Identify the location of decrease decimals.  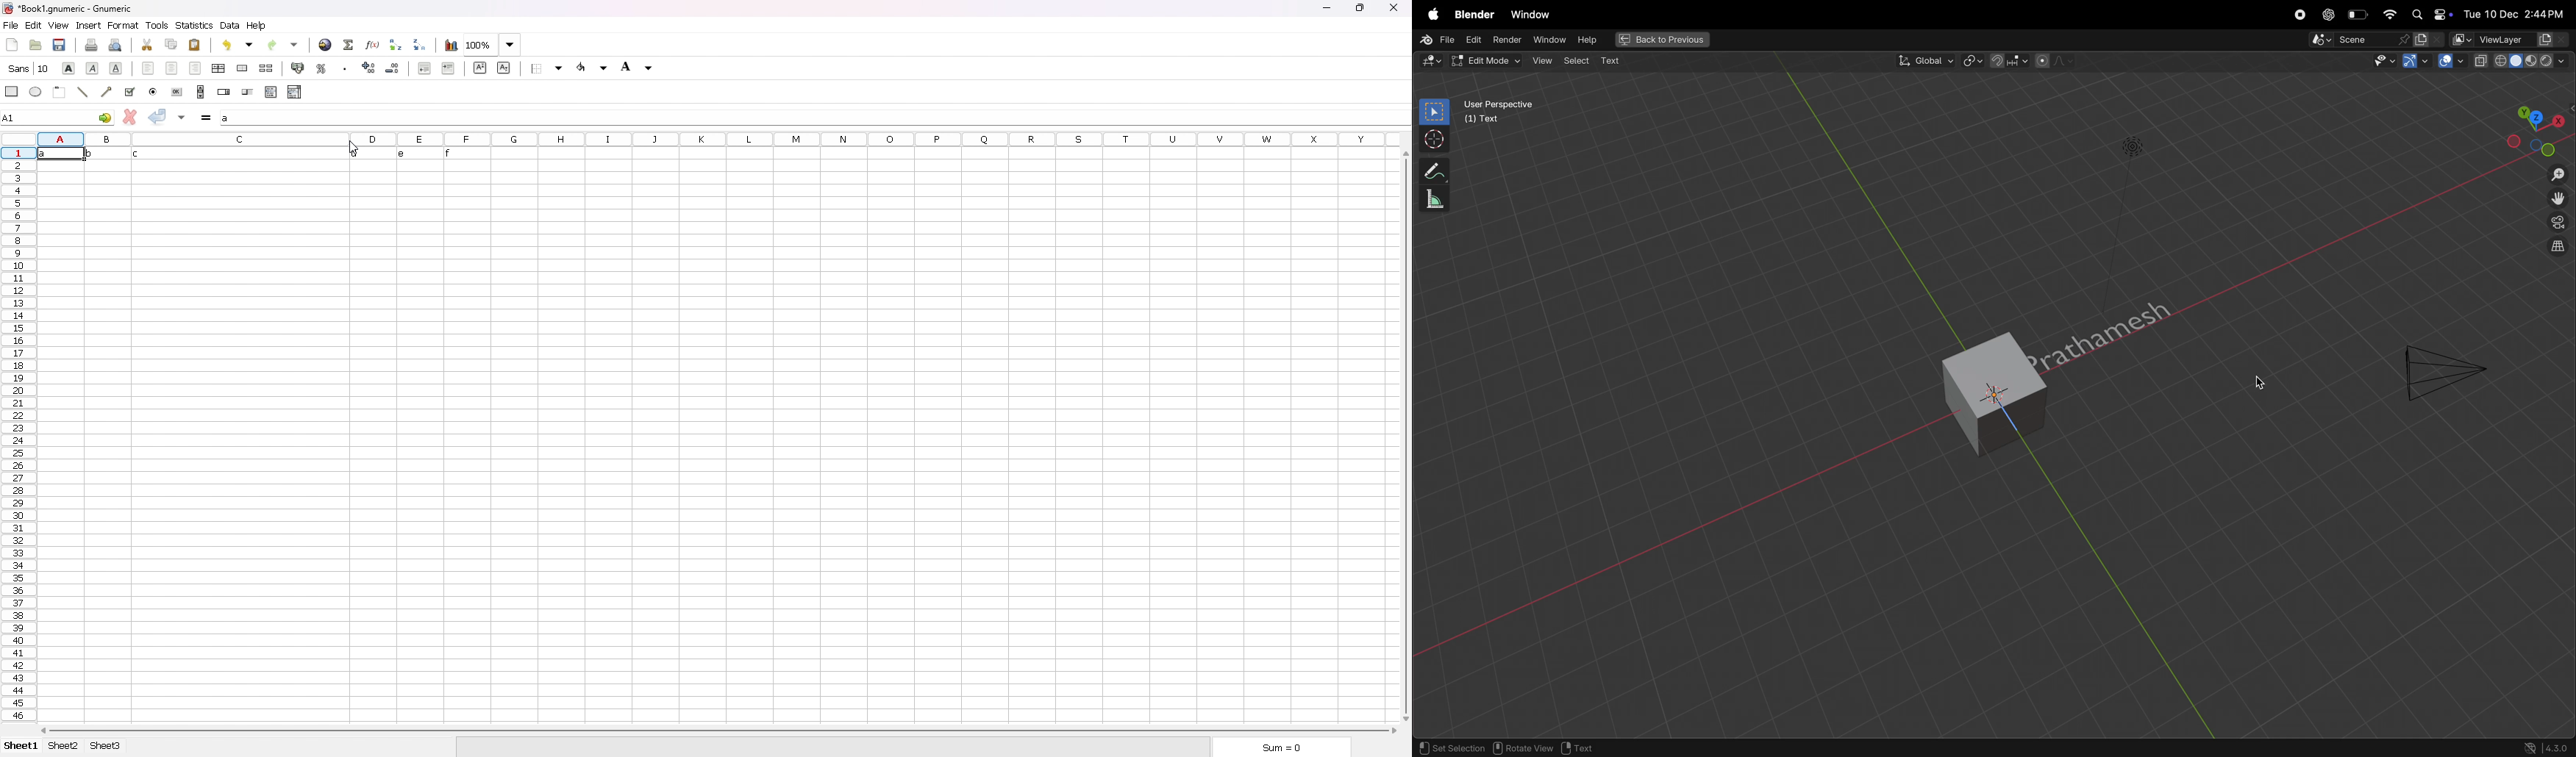
(393, 68).